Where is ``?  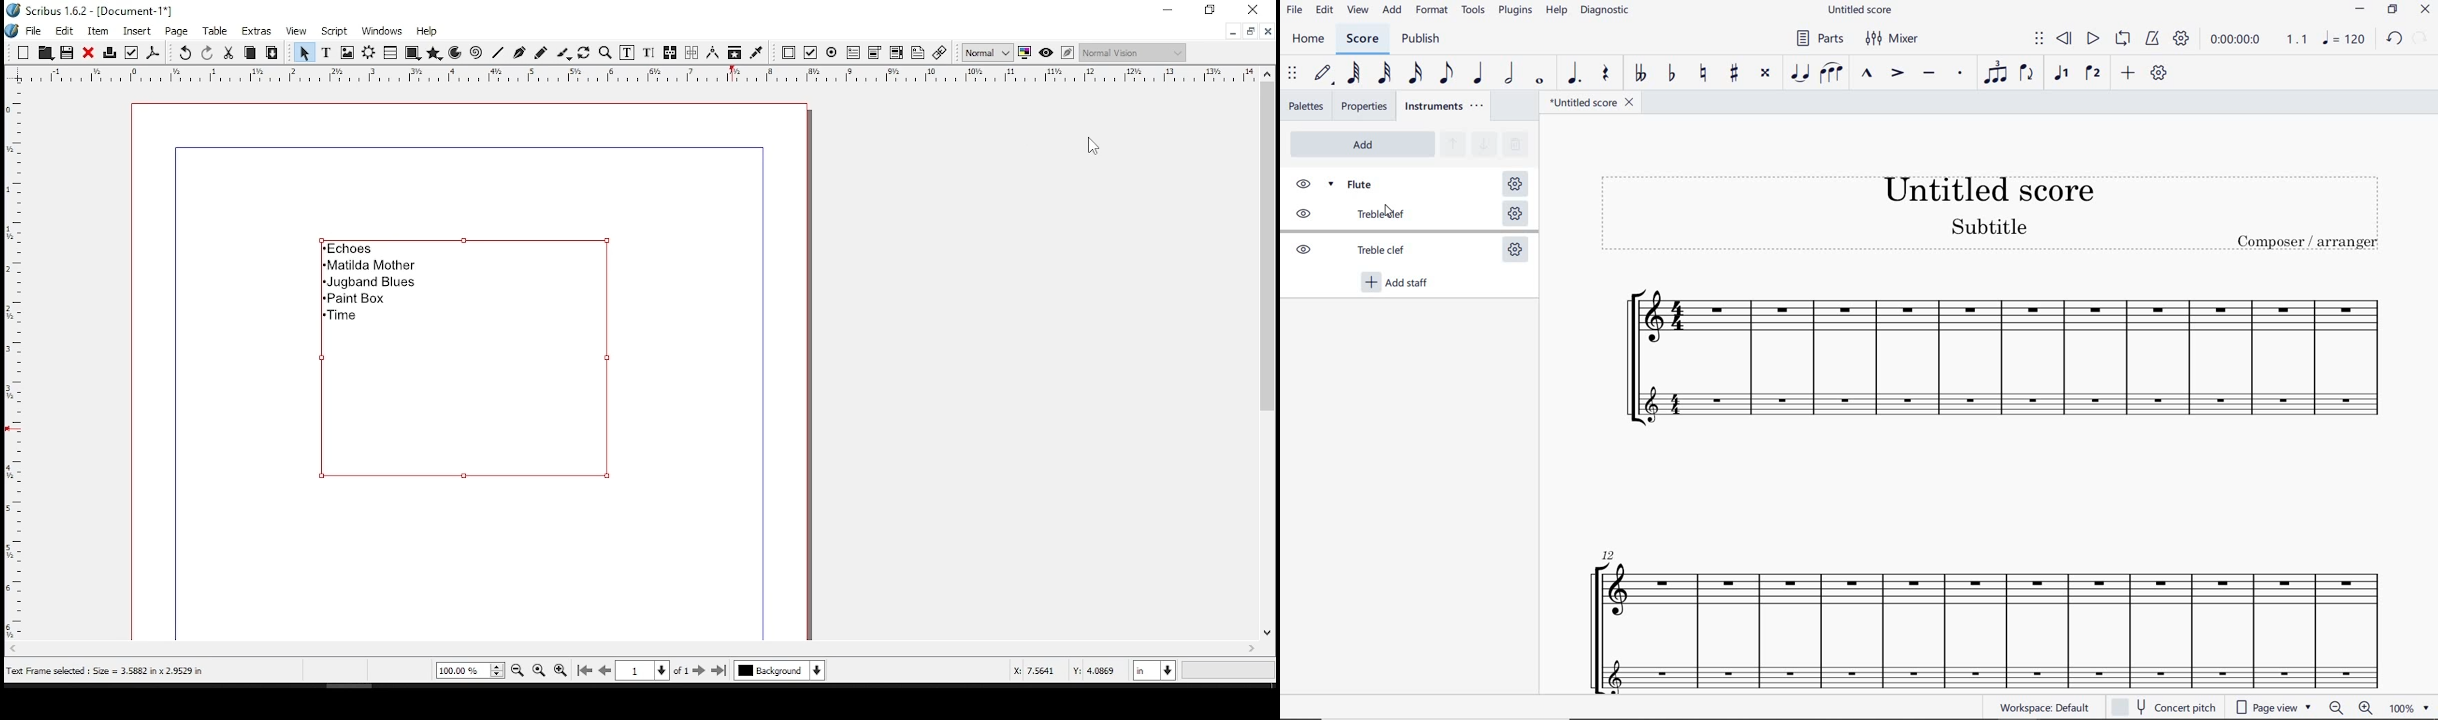  is located at coordinates (45, 52).